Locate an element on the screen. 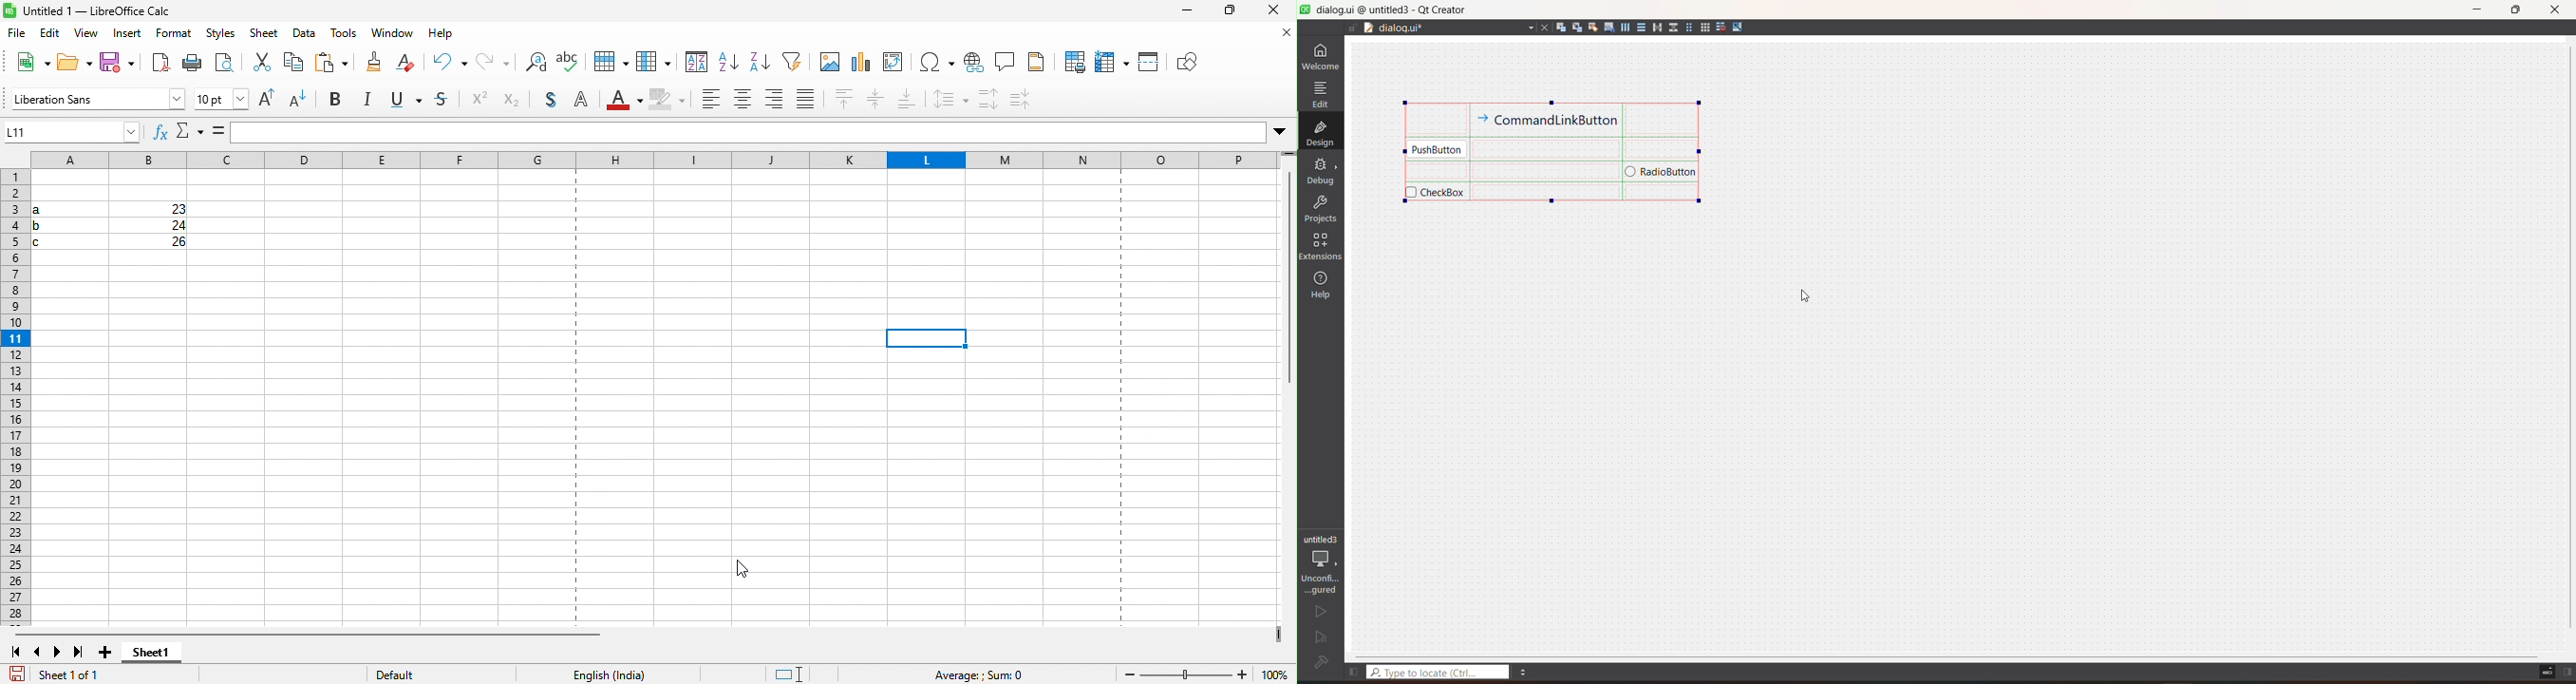 The width and height of the screenshot is (2576, 700). cut is located at coordinates (228, 65).